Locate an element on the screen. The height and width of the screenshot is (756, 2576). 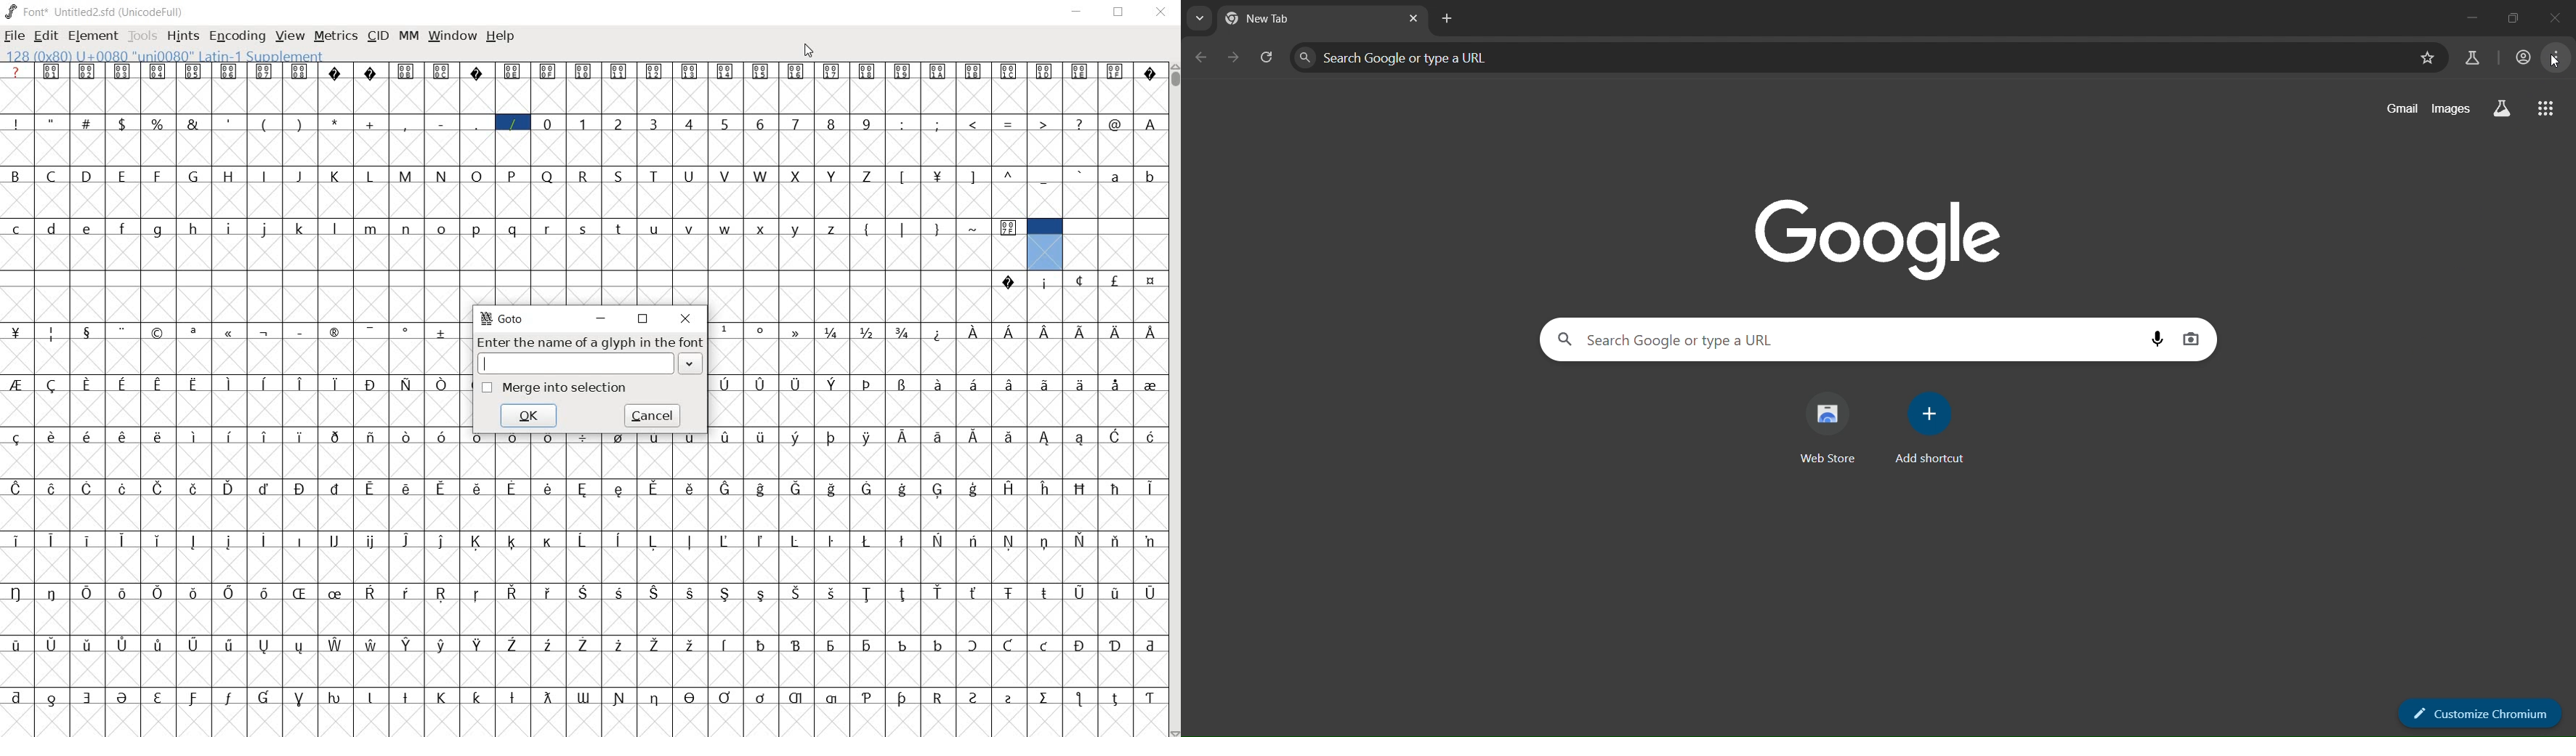
element is located at coordinates (94, 36).